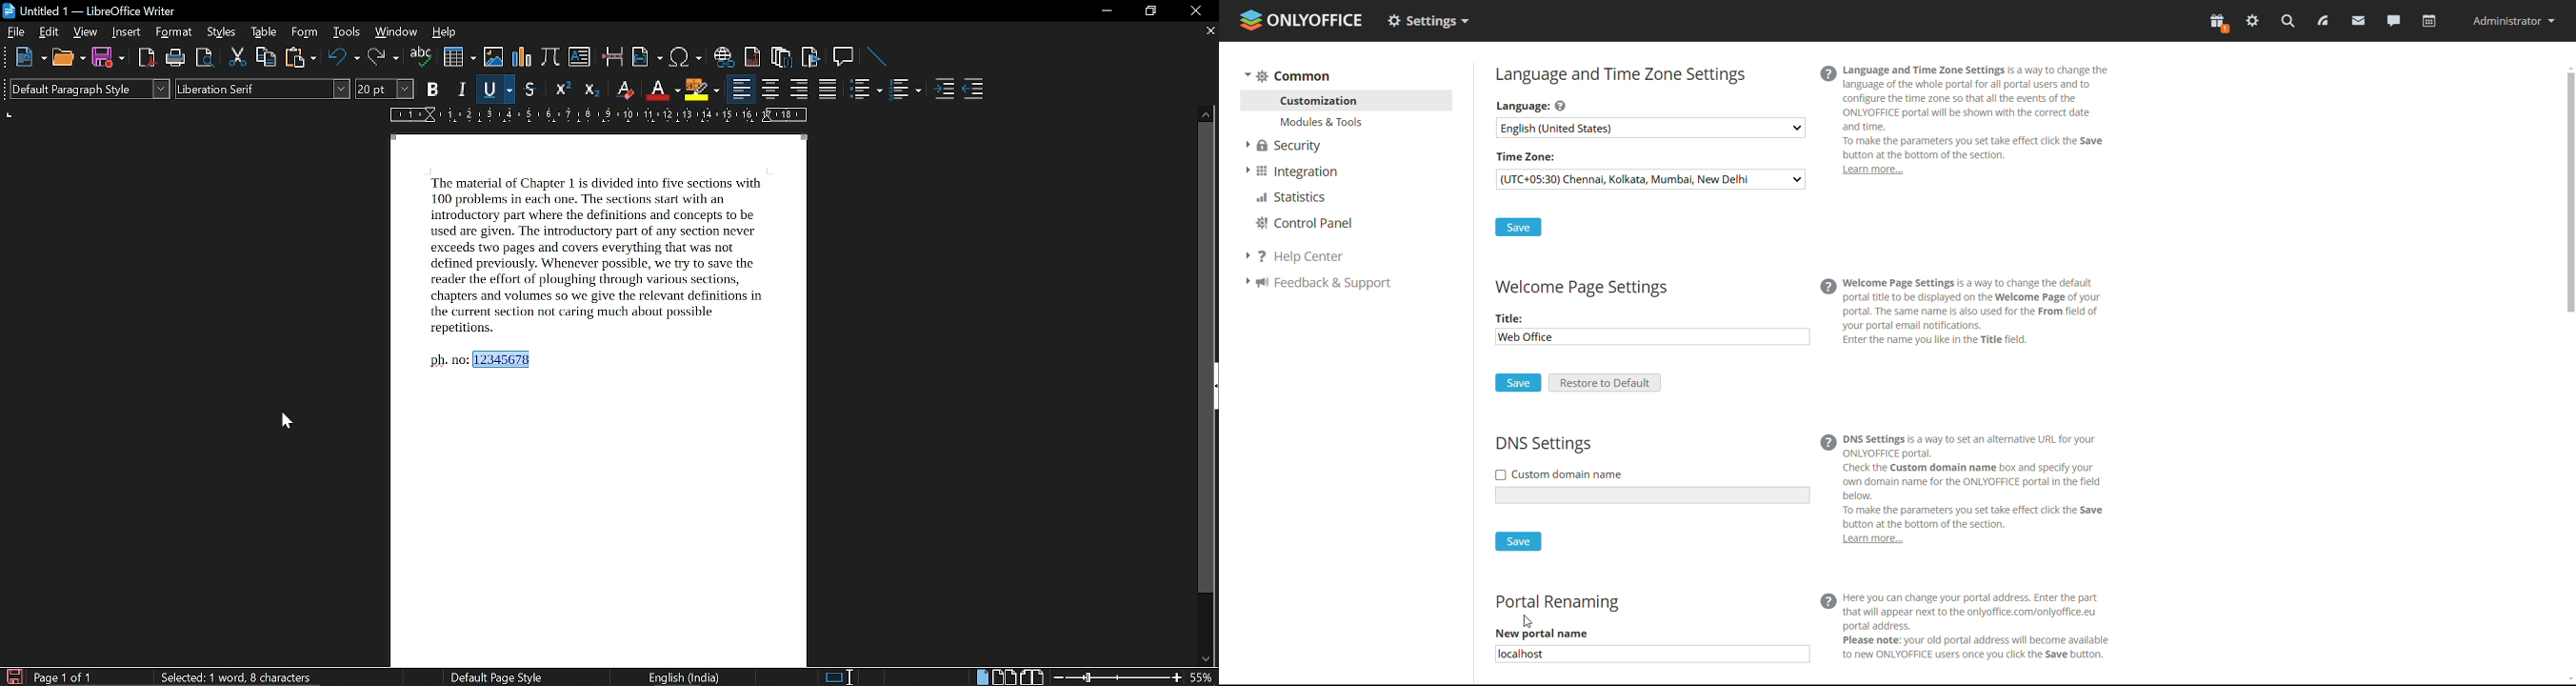  What do you see at coordinates (1319, 23) in the screenshot?
I see `onlyoffice` at bounding box center [1319, 23].